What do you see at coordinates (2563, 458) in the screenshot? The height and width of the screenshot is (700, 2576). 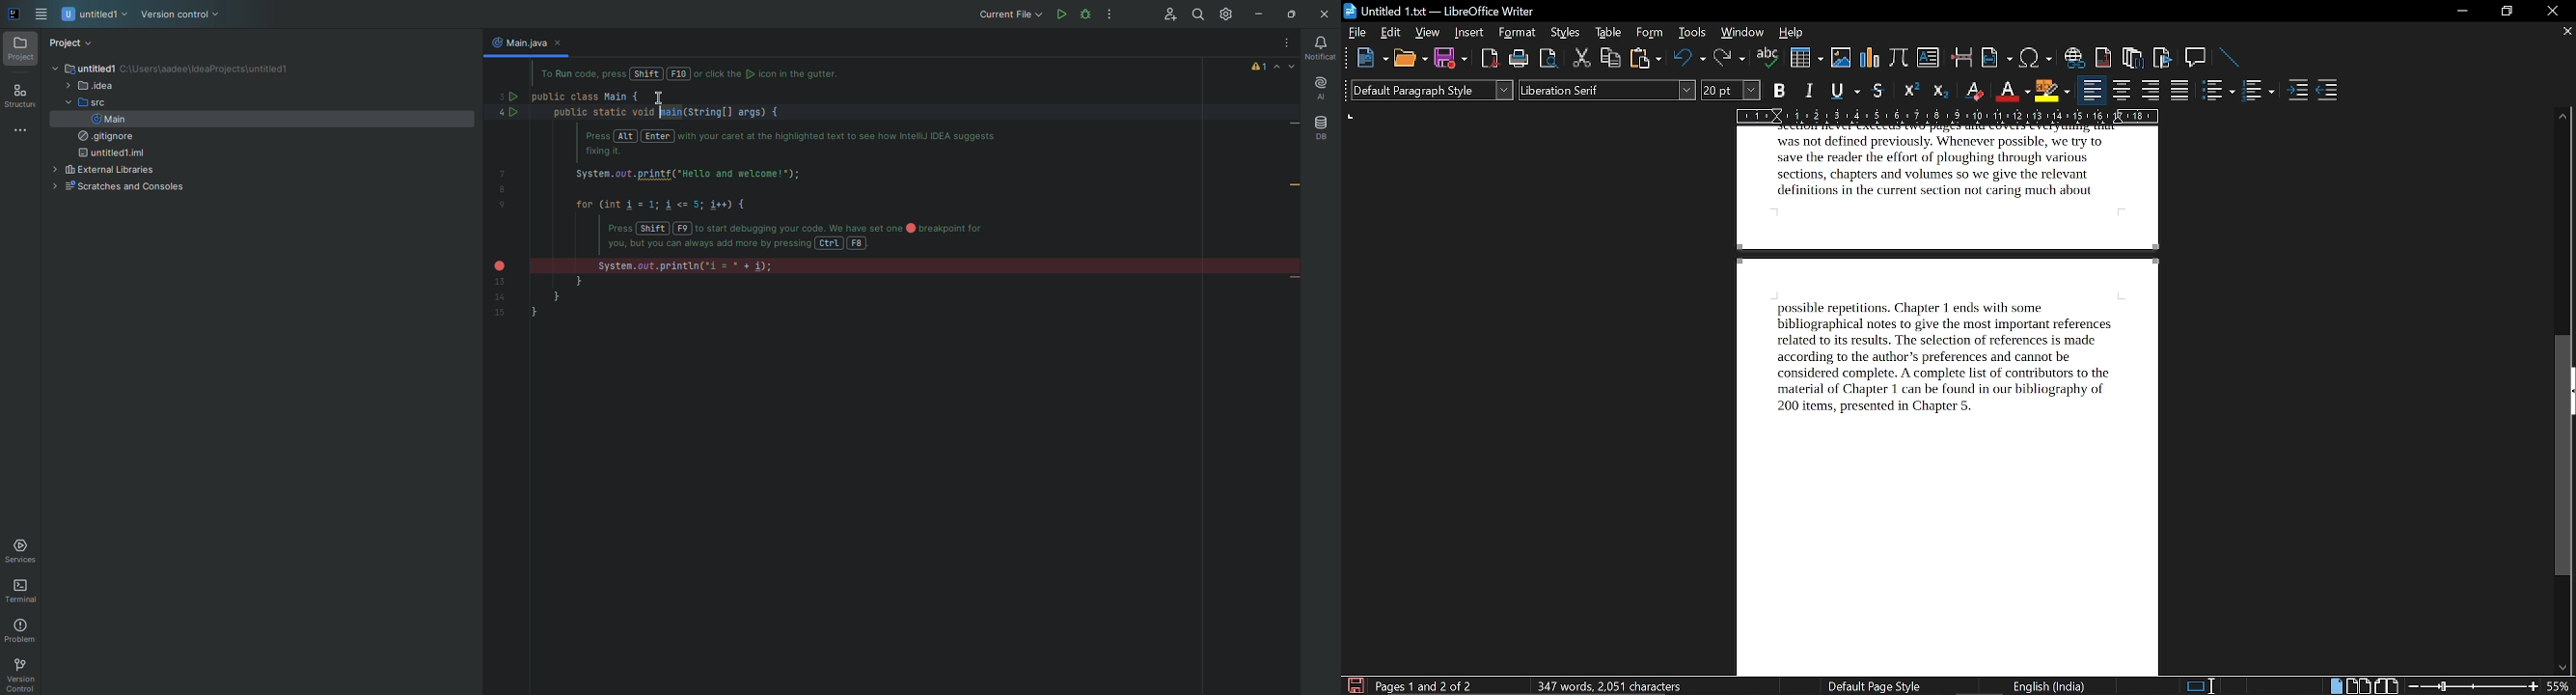 I see `vertical scrollbar` at bounding box center [2563, 458].